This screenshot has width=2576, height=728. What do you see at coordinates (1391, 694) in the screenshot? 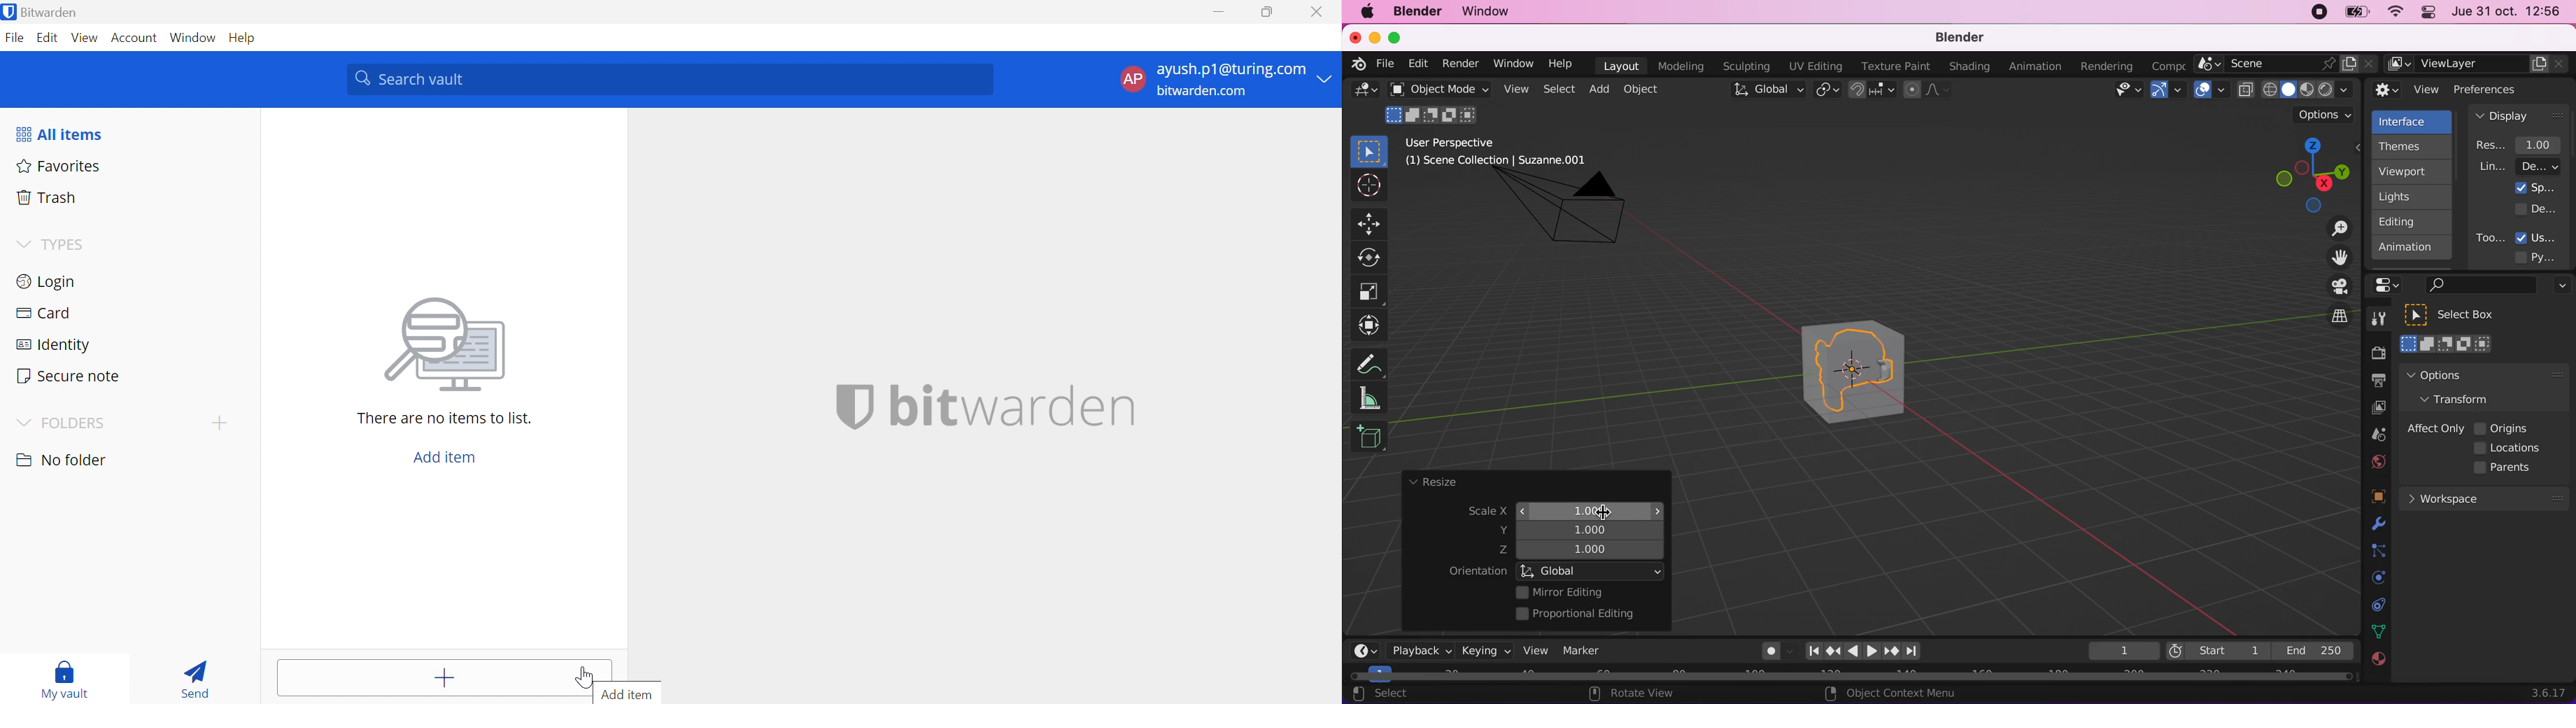
I see `select` at bounding box center [1391, 694].